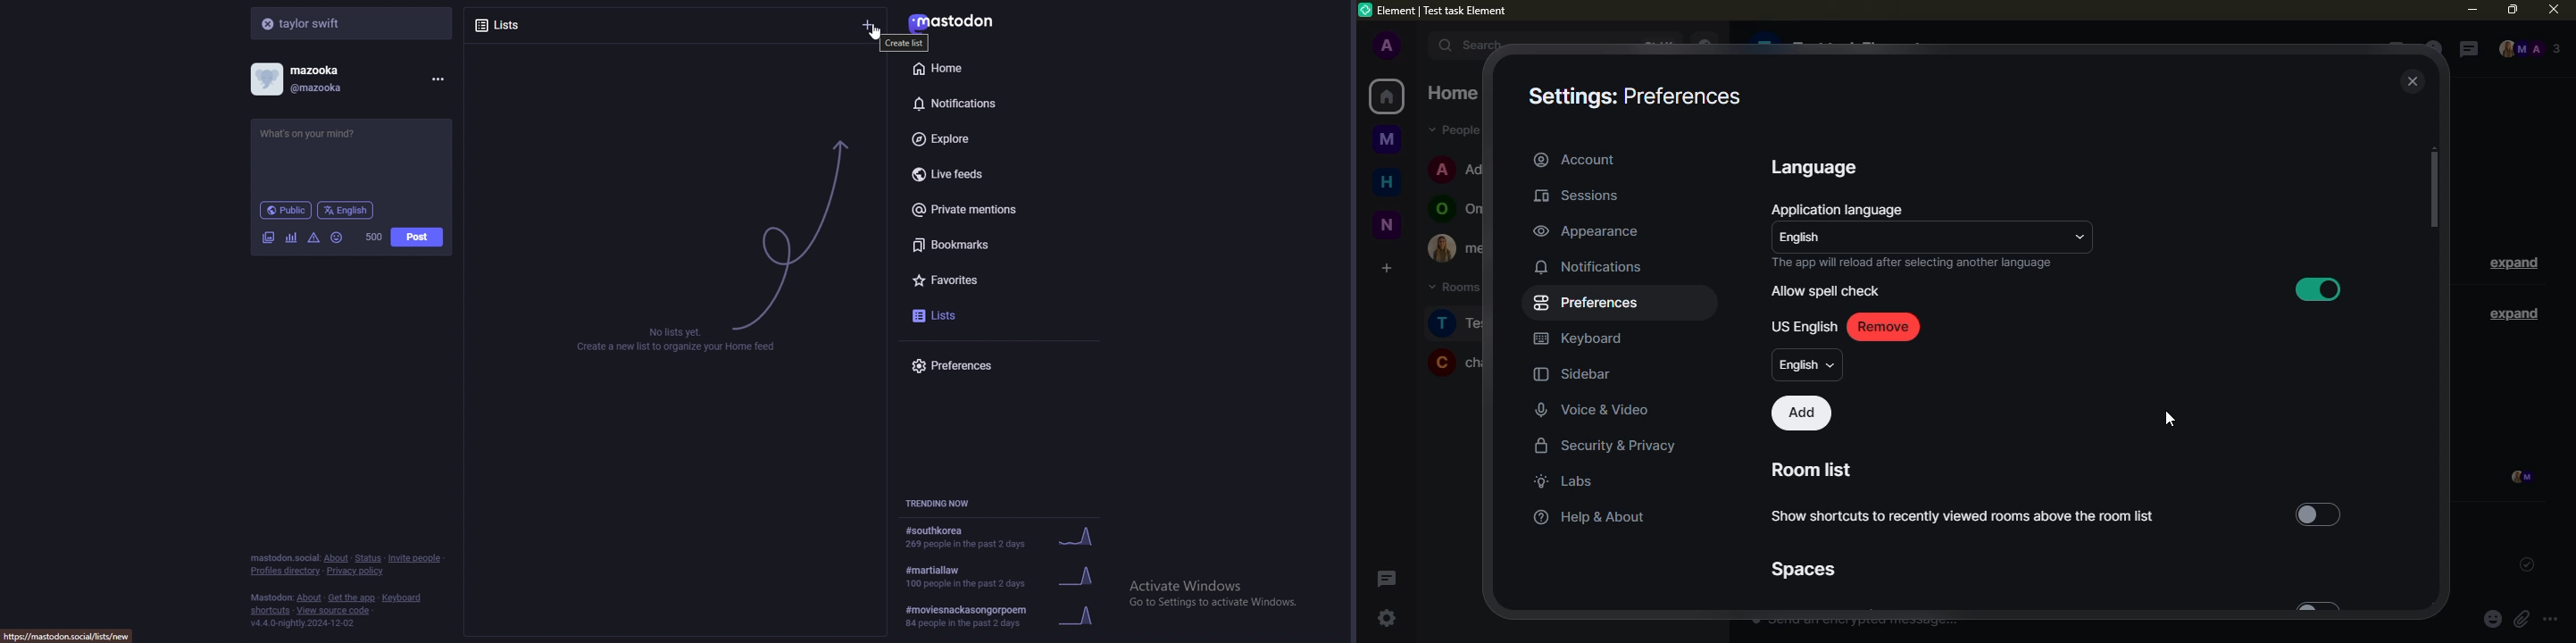 The height and width of the screenshot is (644, 2576). What do you see at coordinates (2492, 620) in the screenshot?
I see `emoji` at bounding box center [2492, 620].